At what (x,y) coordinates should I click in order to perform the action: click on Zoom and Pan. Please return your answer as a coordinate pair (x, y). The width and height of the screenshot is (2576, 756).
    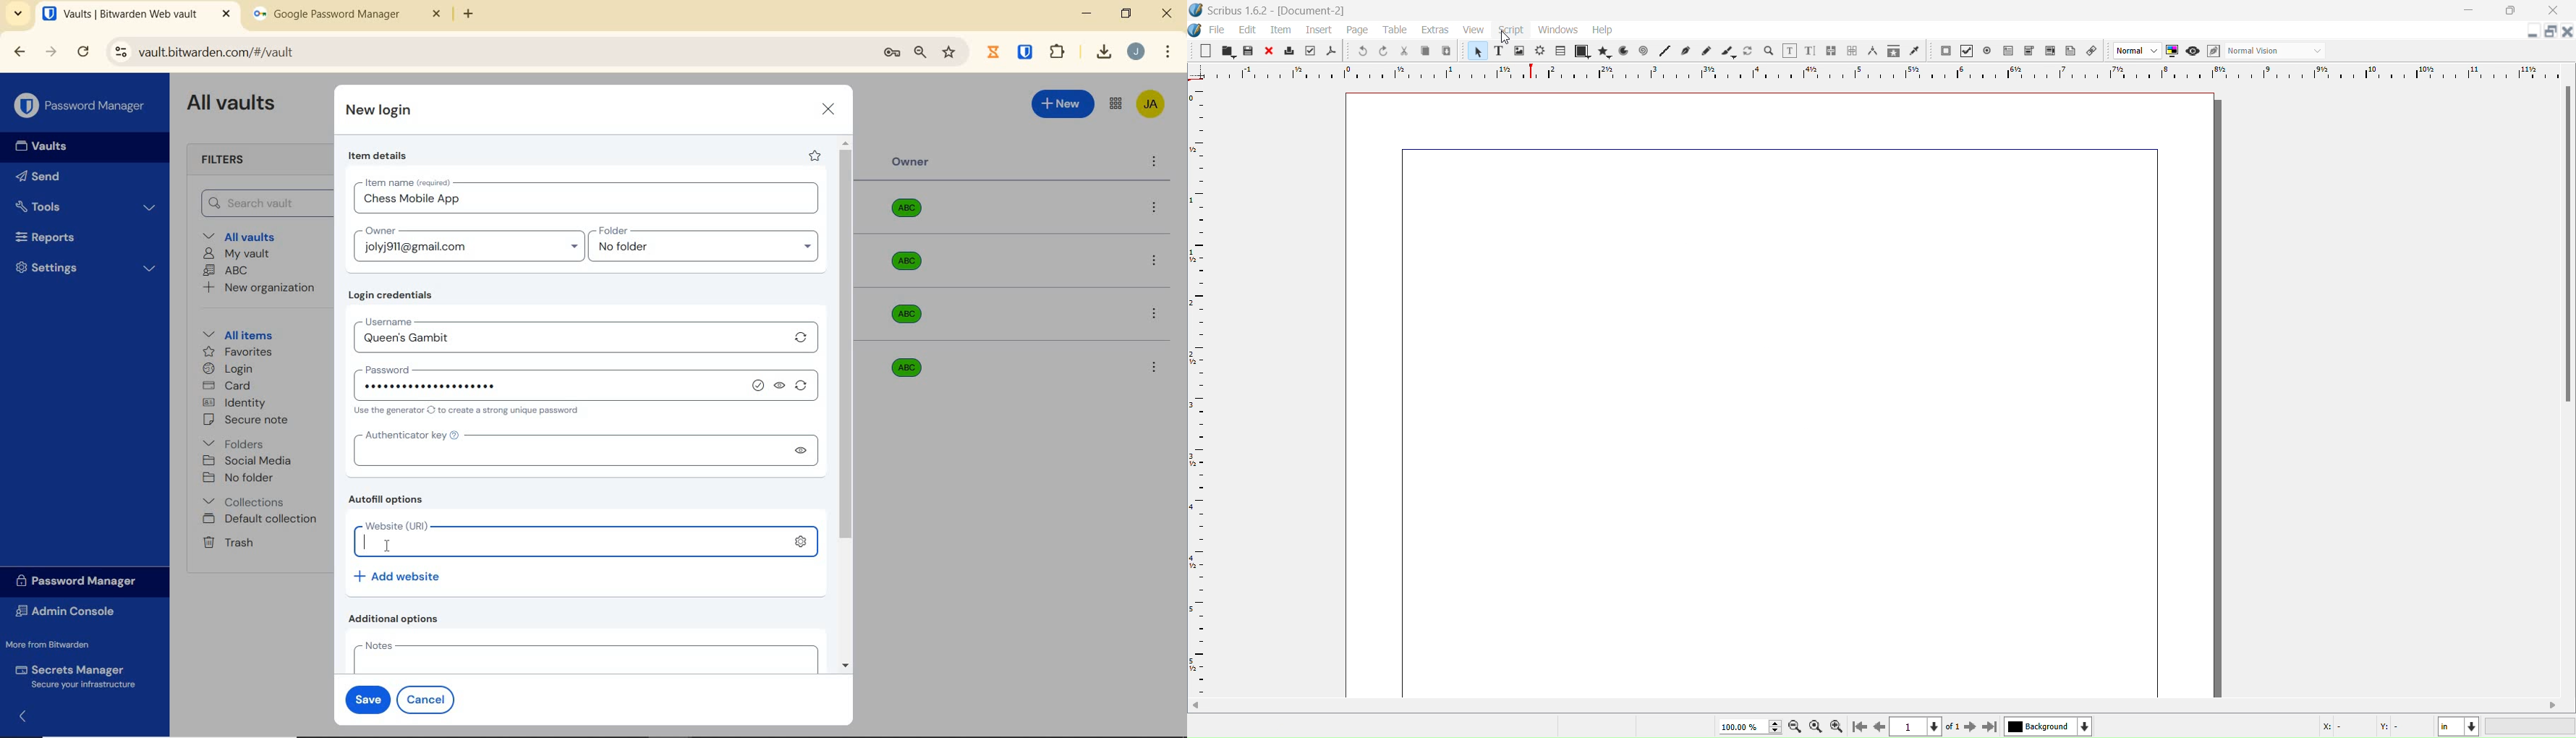
    Looking at the image, I should click on (1768, 51).